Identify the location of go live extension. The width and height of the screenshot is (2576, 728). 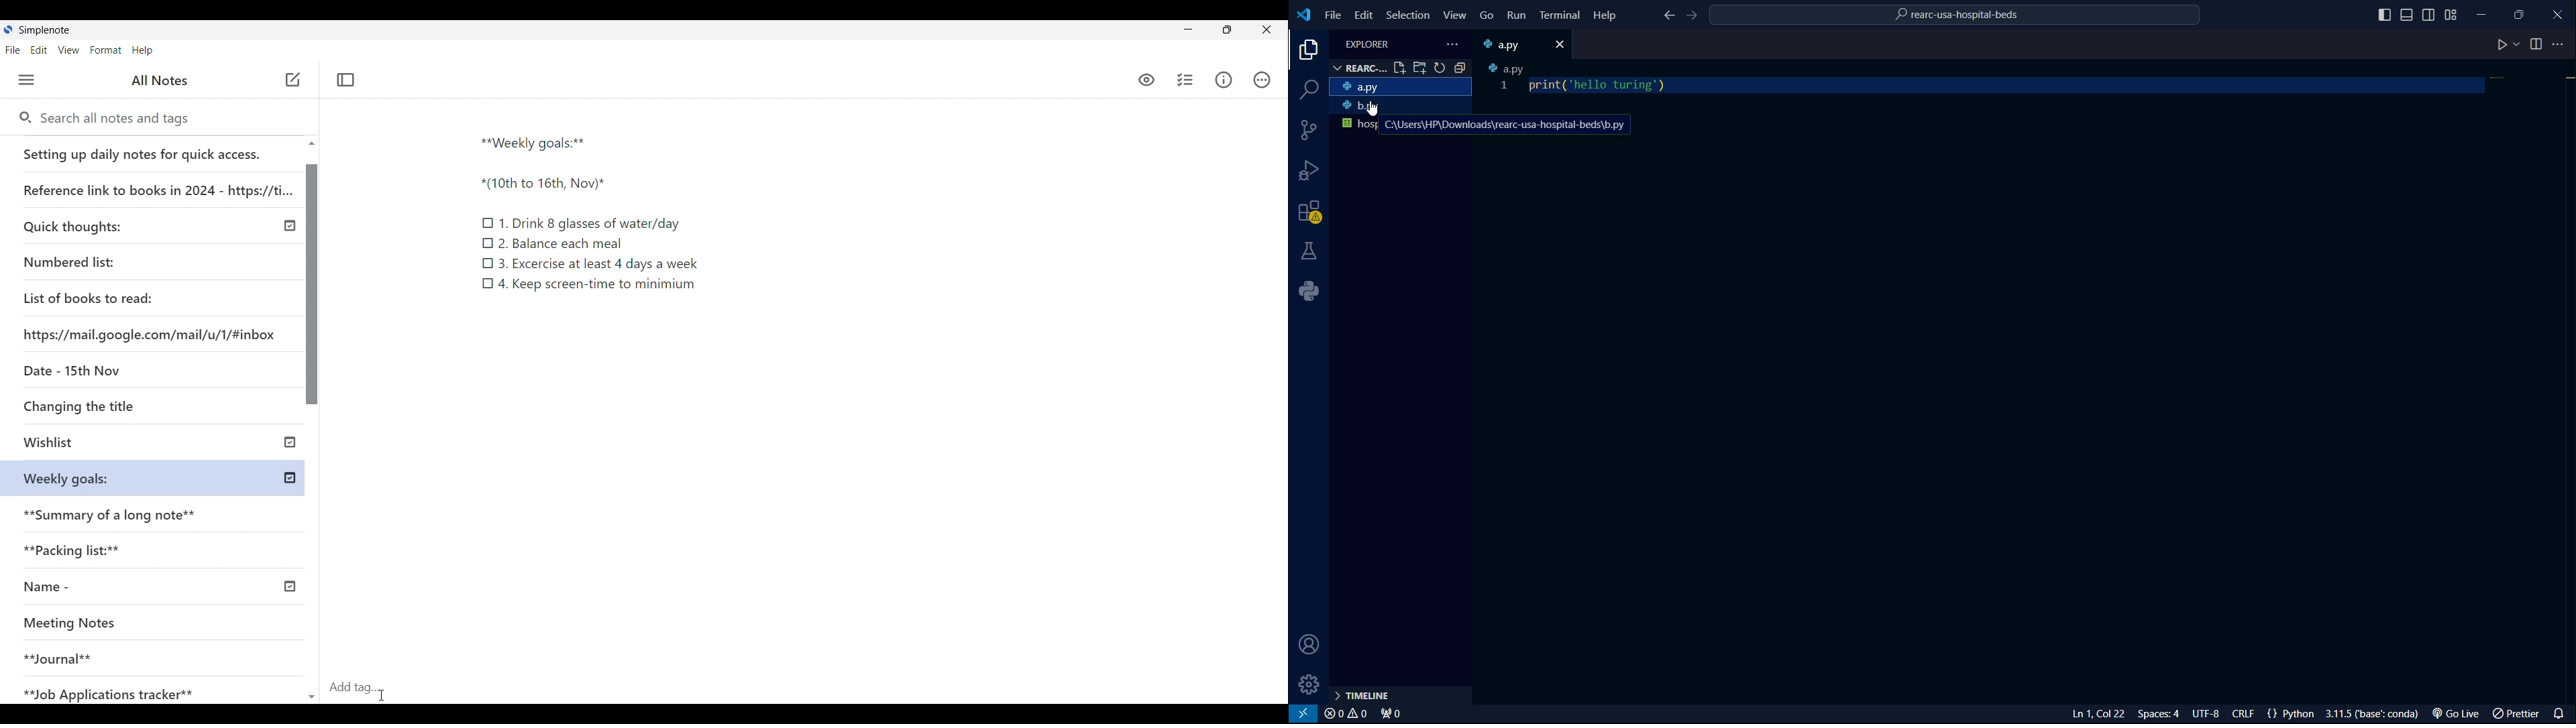
(2453, 713).